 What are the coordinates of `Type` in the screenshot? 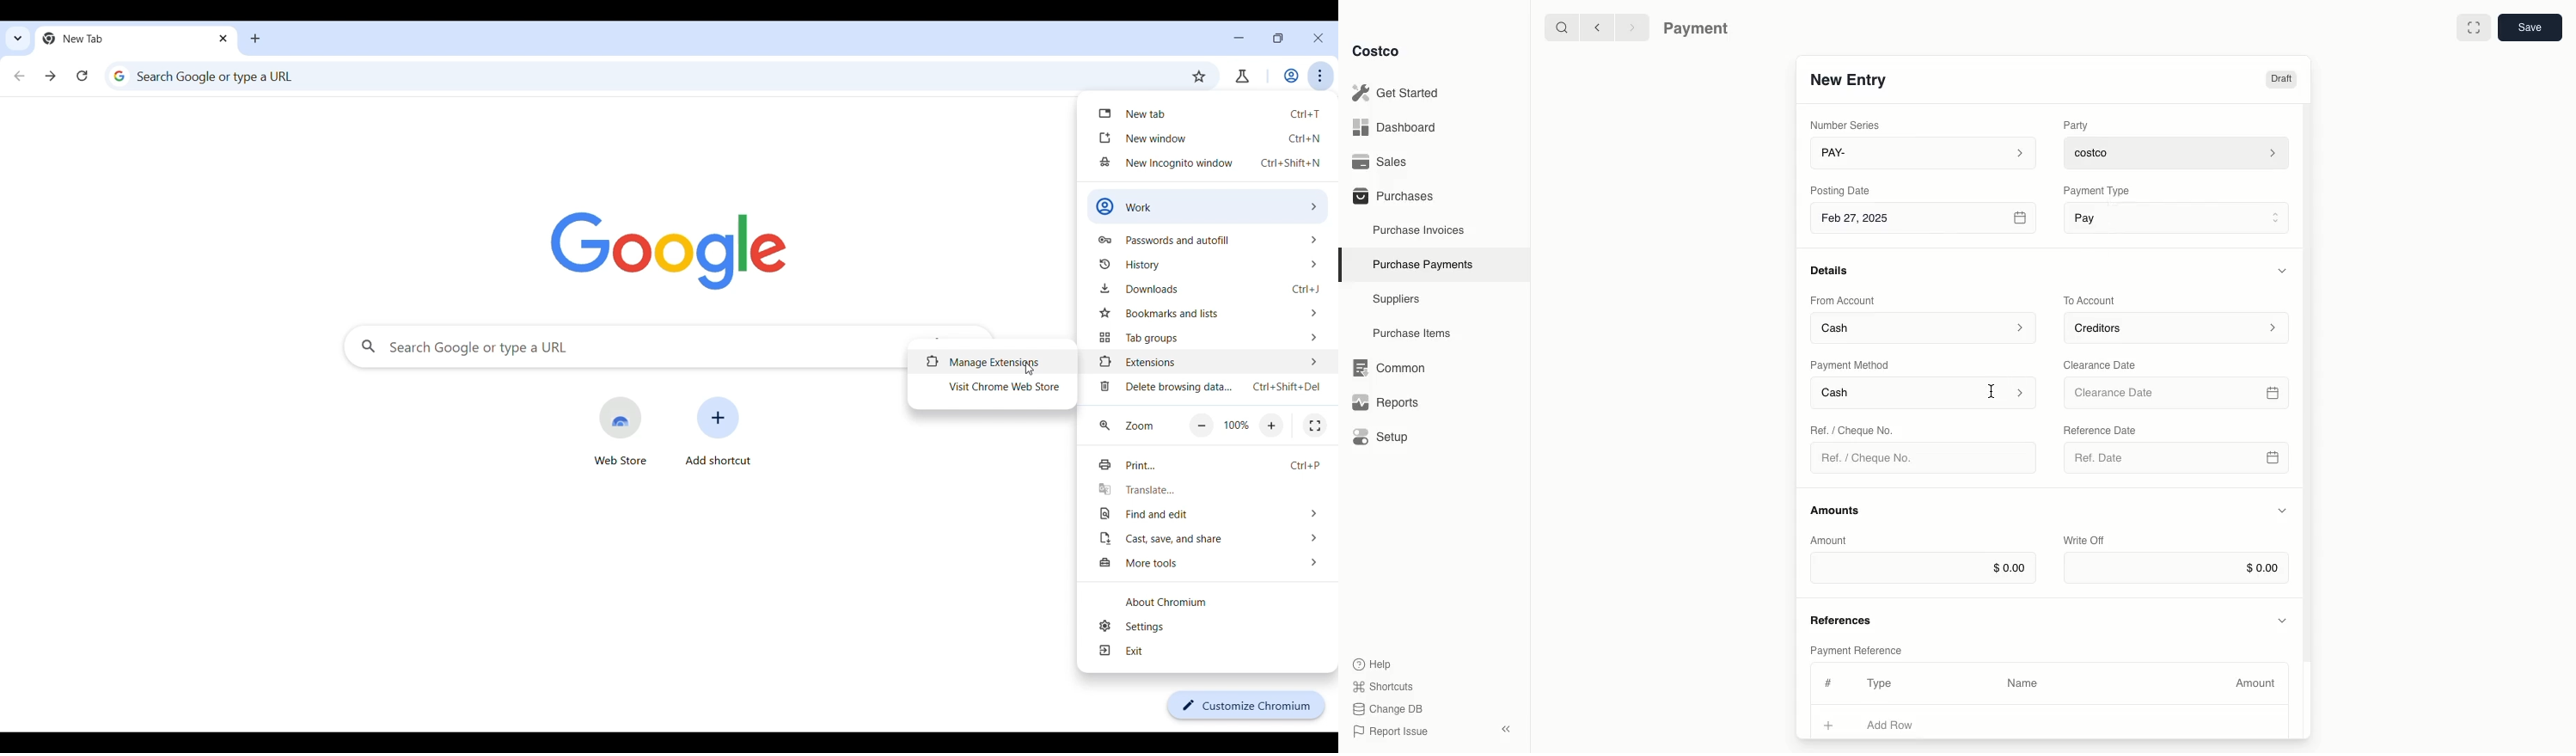 It's located at (1883, 683).